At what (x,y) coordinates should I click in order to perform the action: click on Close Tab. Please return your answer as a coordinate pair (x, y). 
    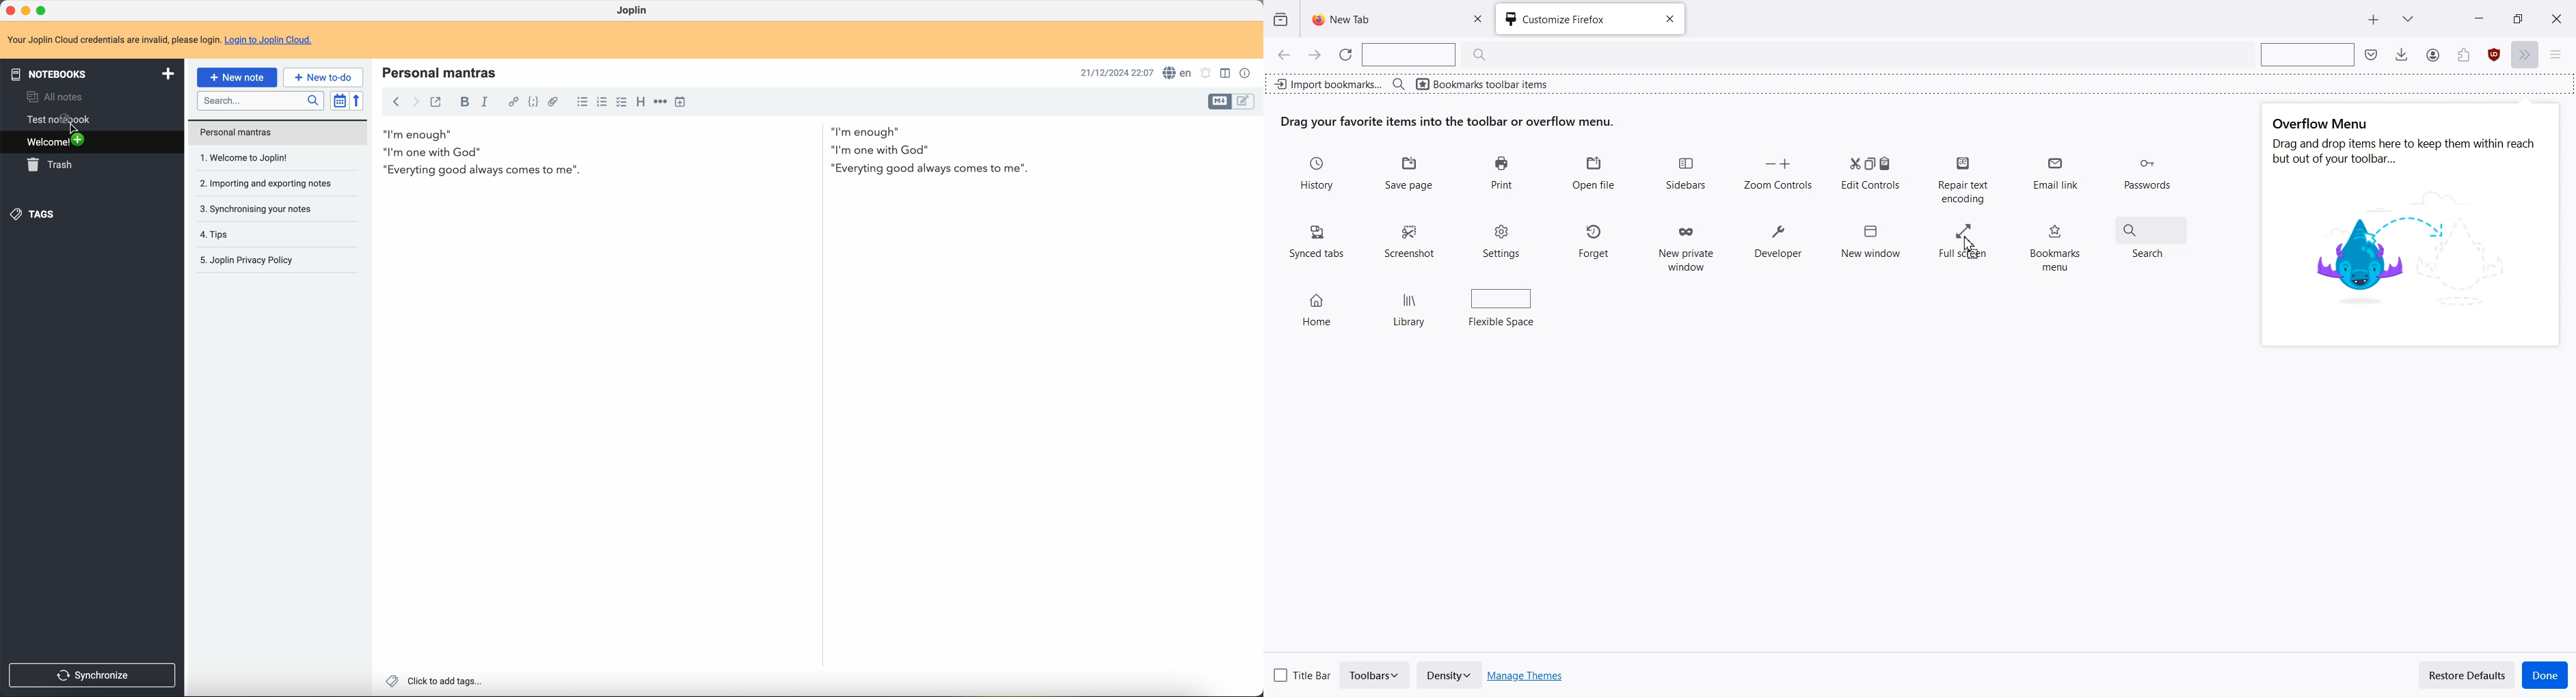
    Looking at the image, I should click on (1481, 19).